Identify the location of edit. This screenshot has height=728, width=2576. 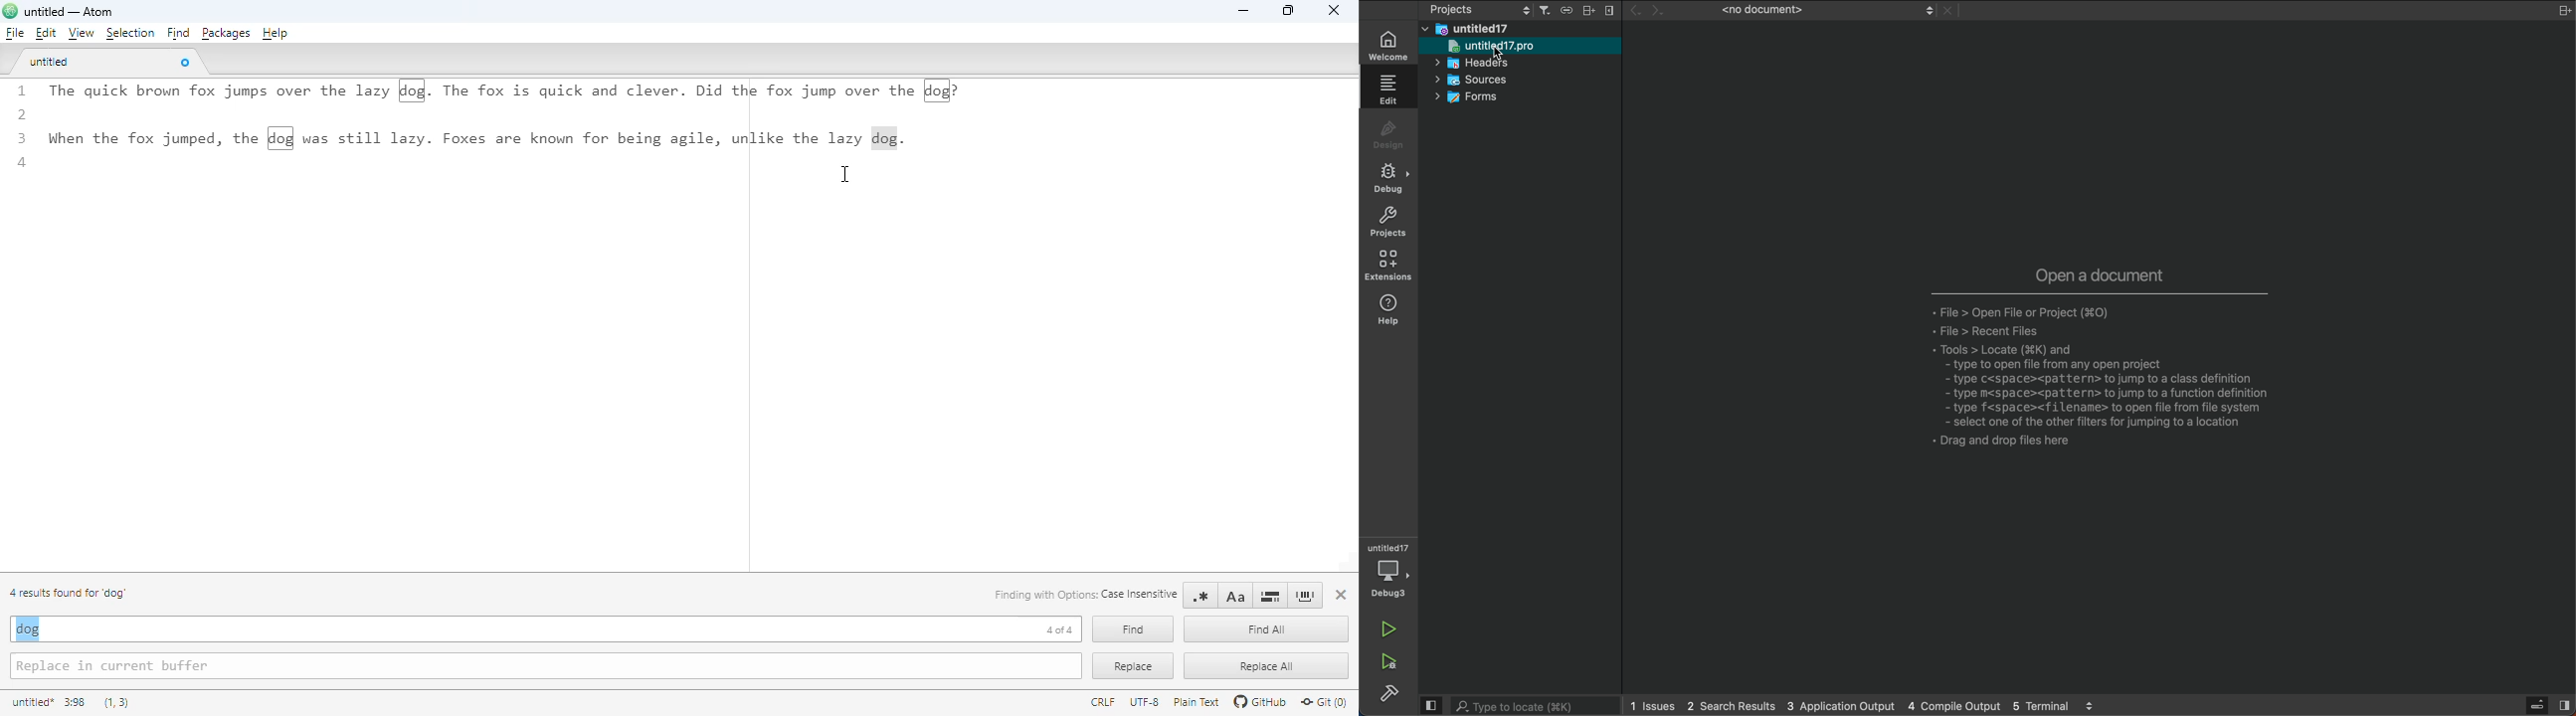
(45, 33).